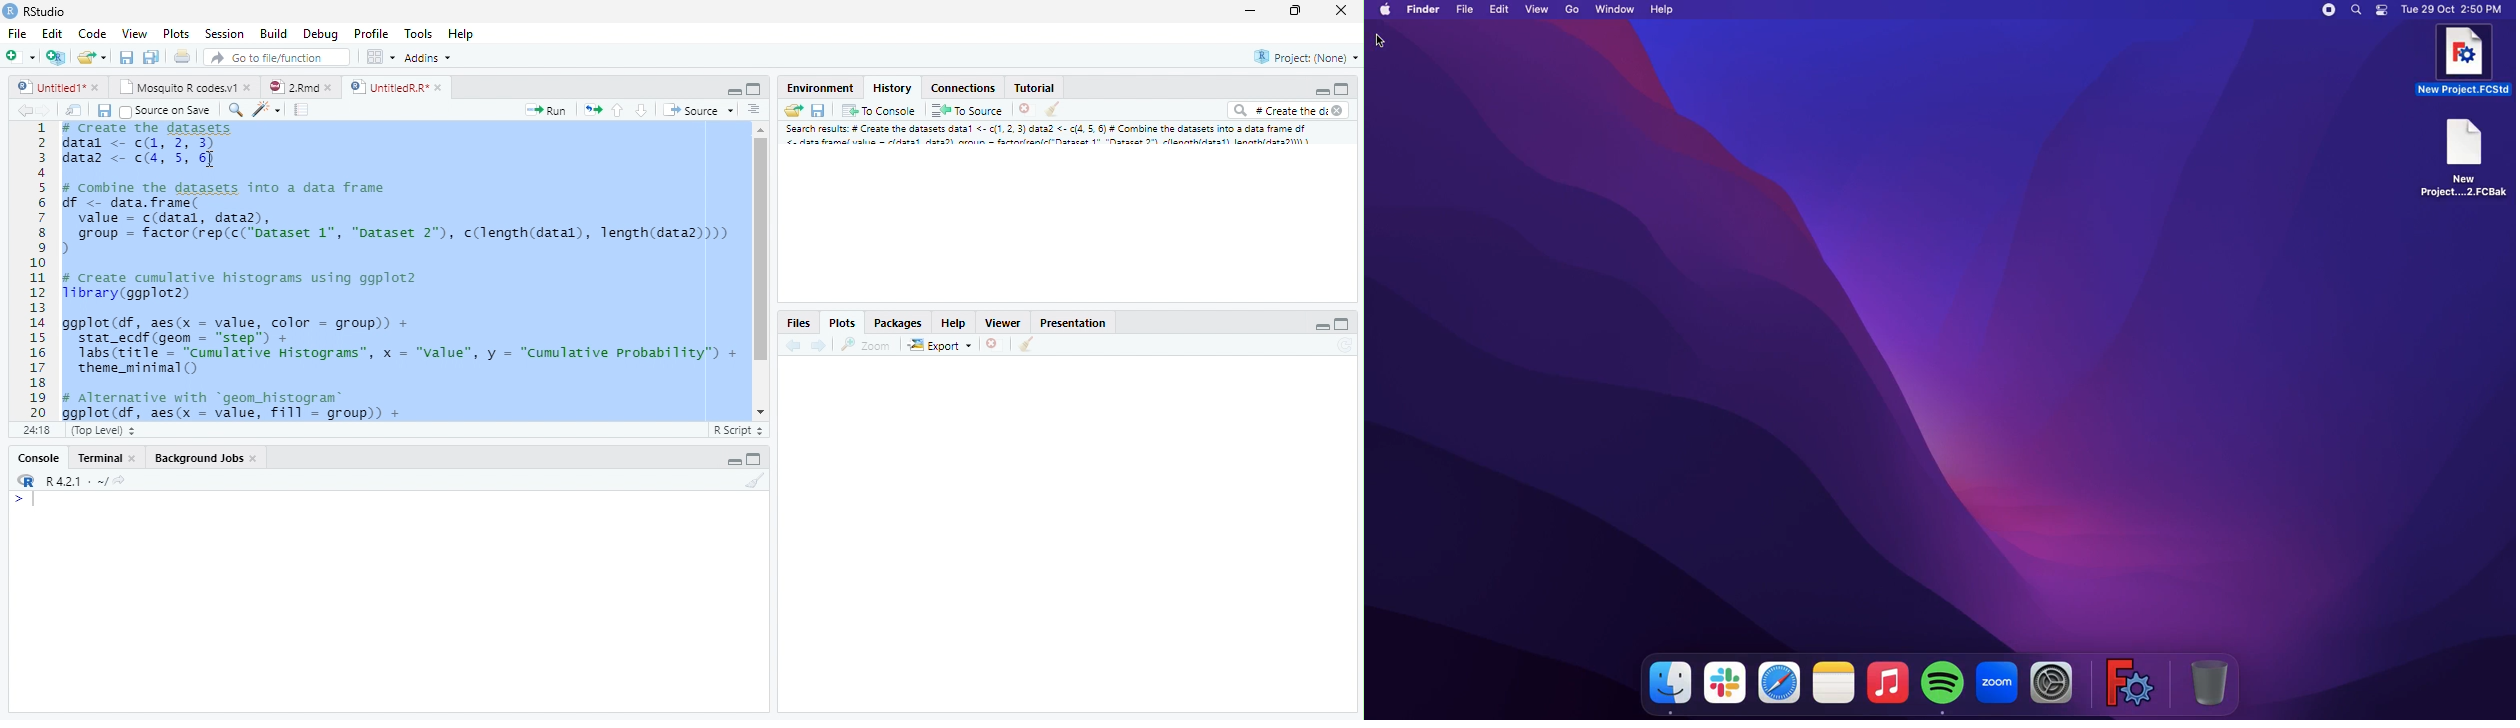  I want to click on Minimize, so click(1319, 325).